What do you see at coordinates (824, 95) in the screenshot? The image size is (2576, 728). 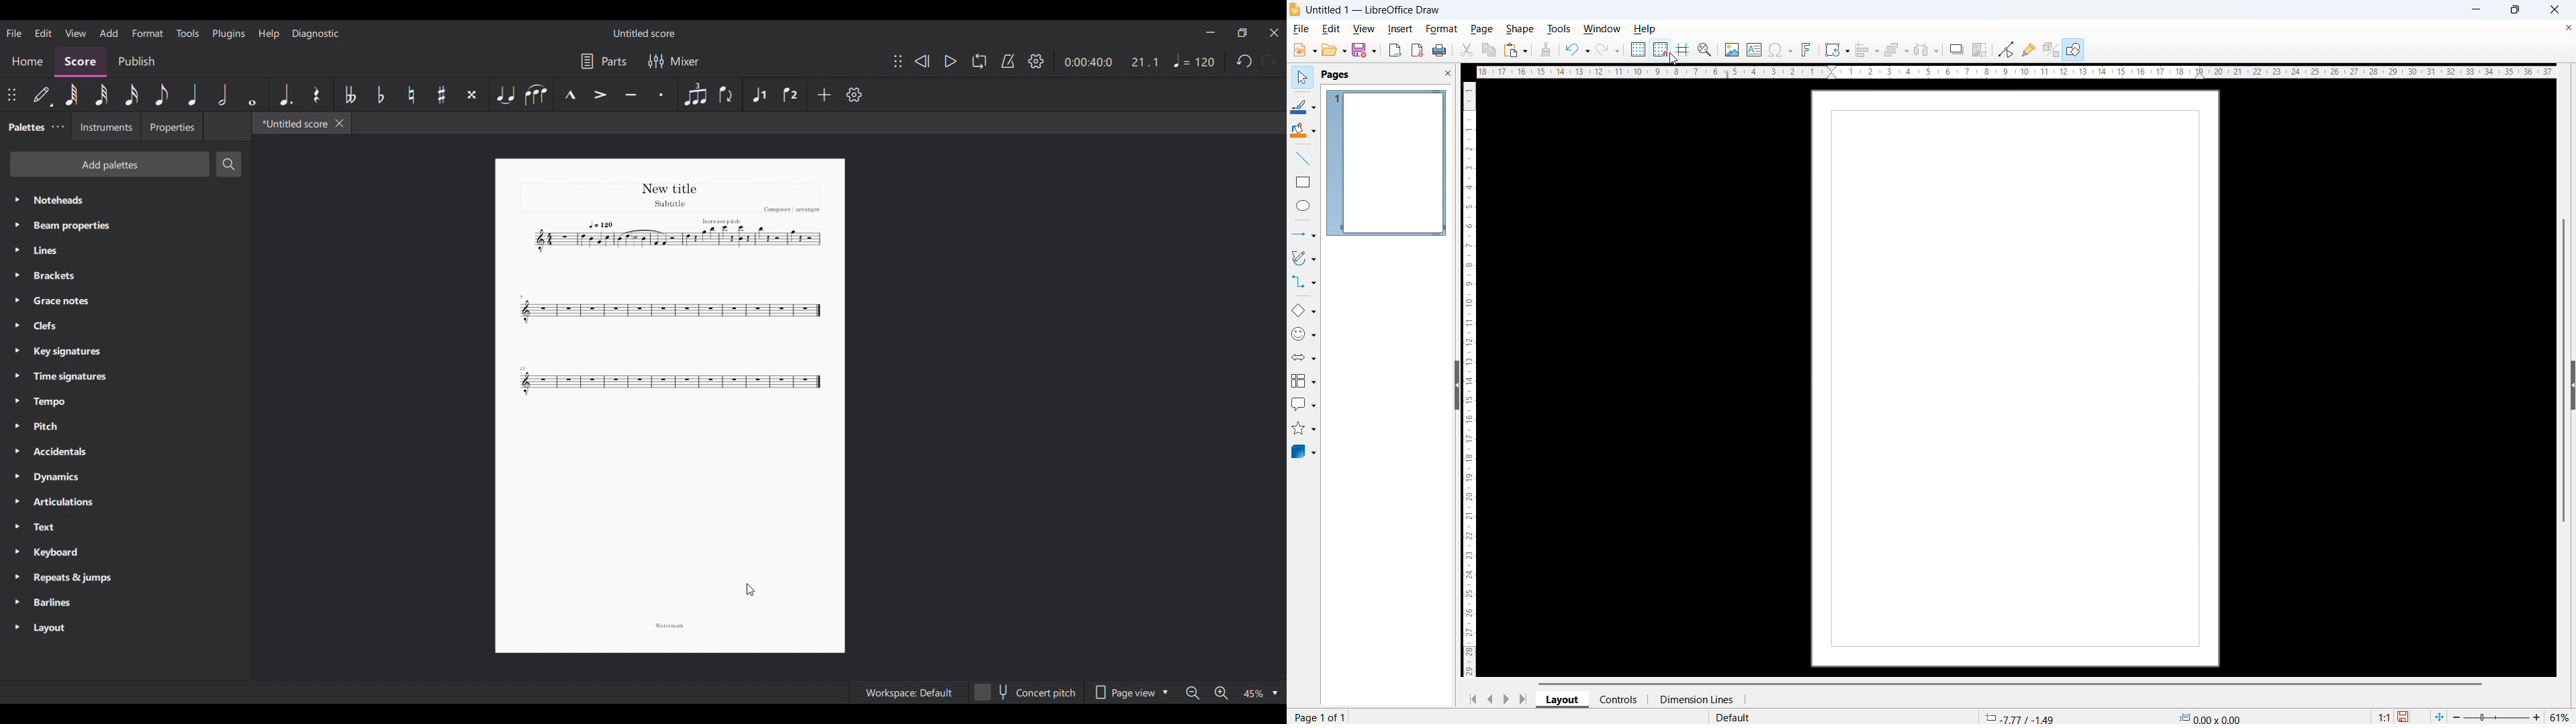 I see `Add` at bounding box center [824, 95].